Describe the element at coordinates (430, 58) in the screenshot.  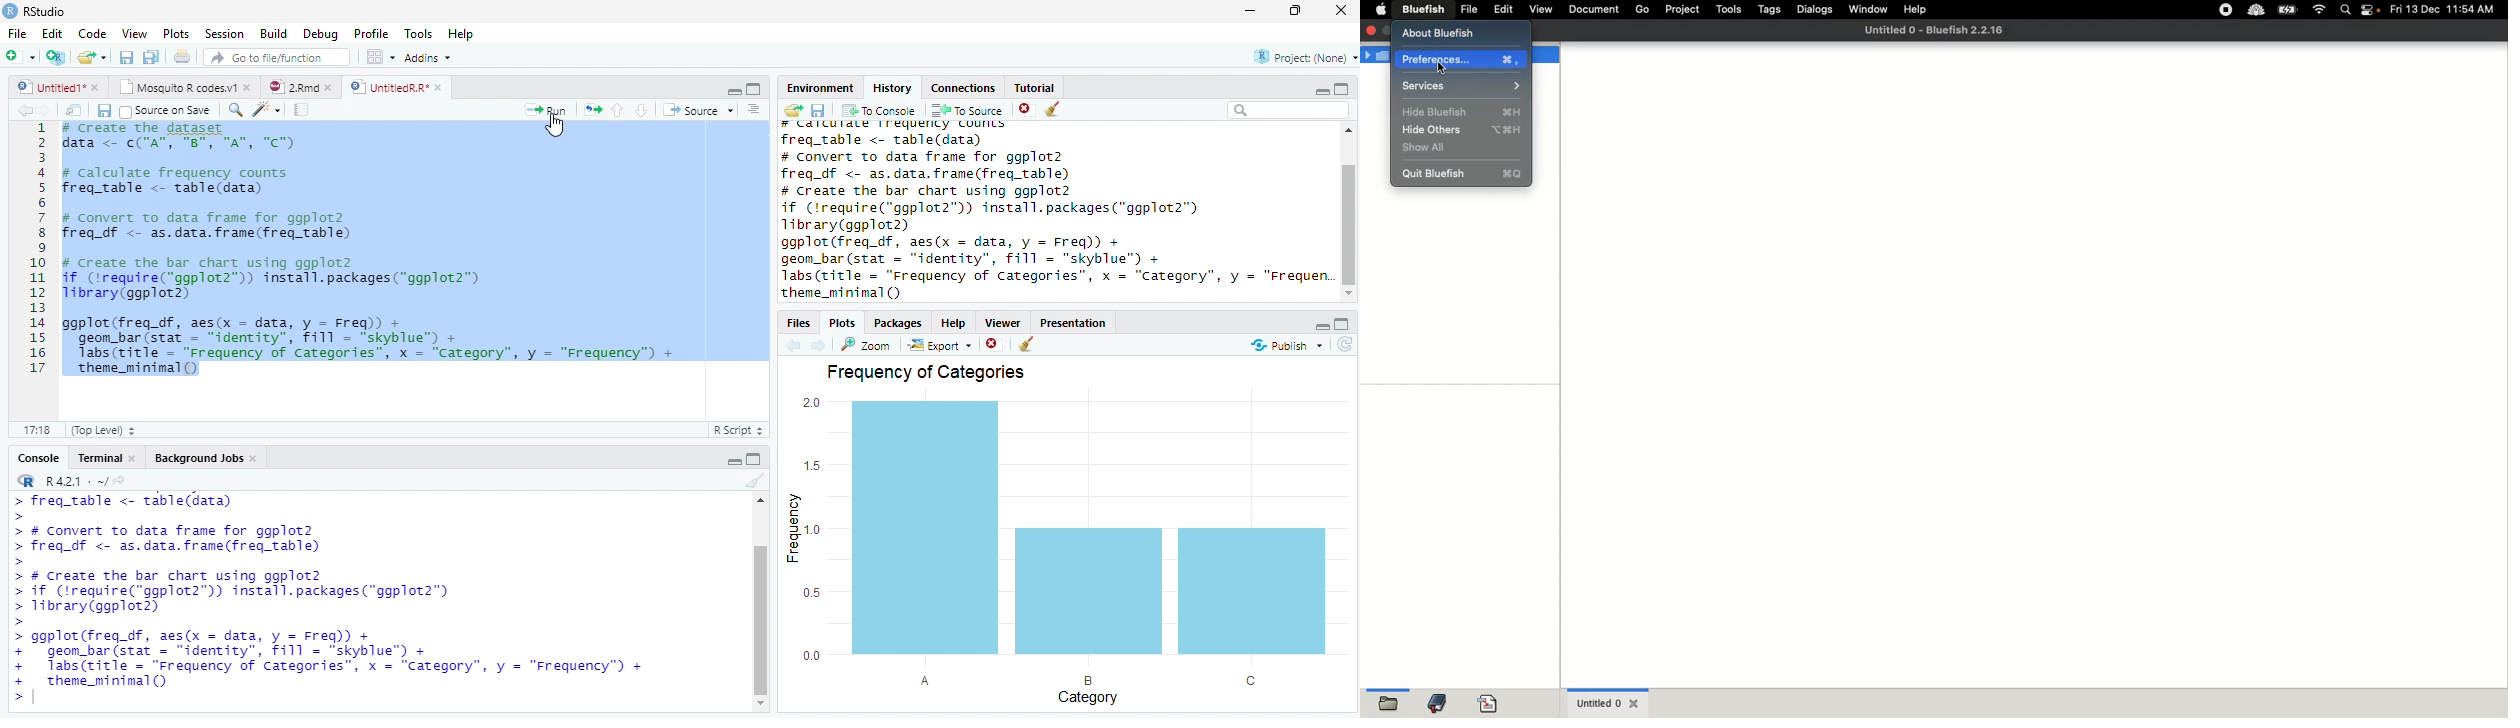
I see `Addins` at that location.